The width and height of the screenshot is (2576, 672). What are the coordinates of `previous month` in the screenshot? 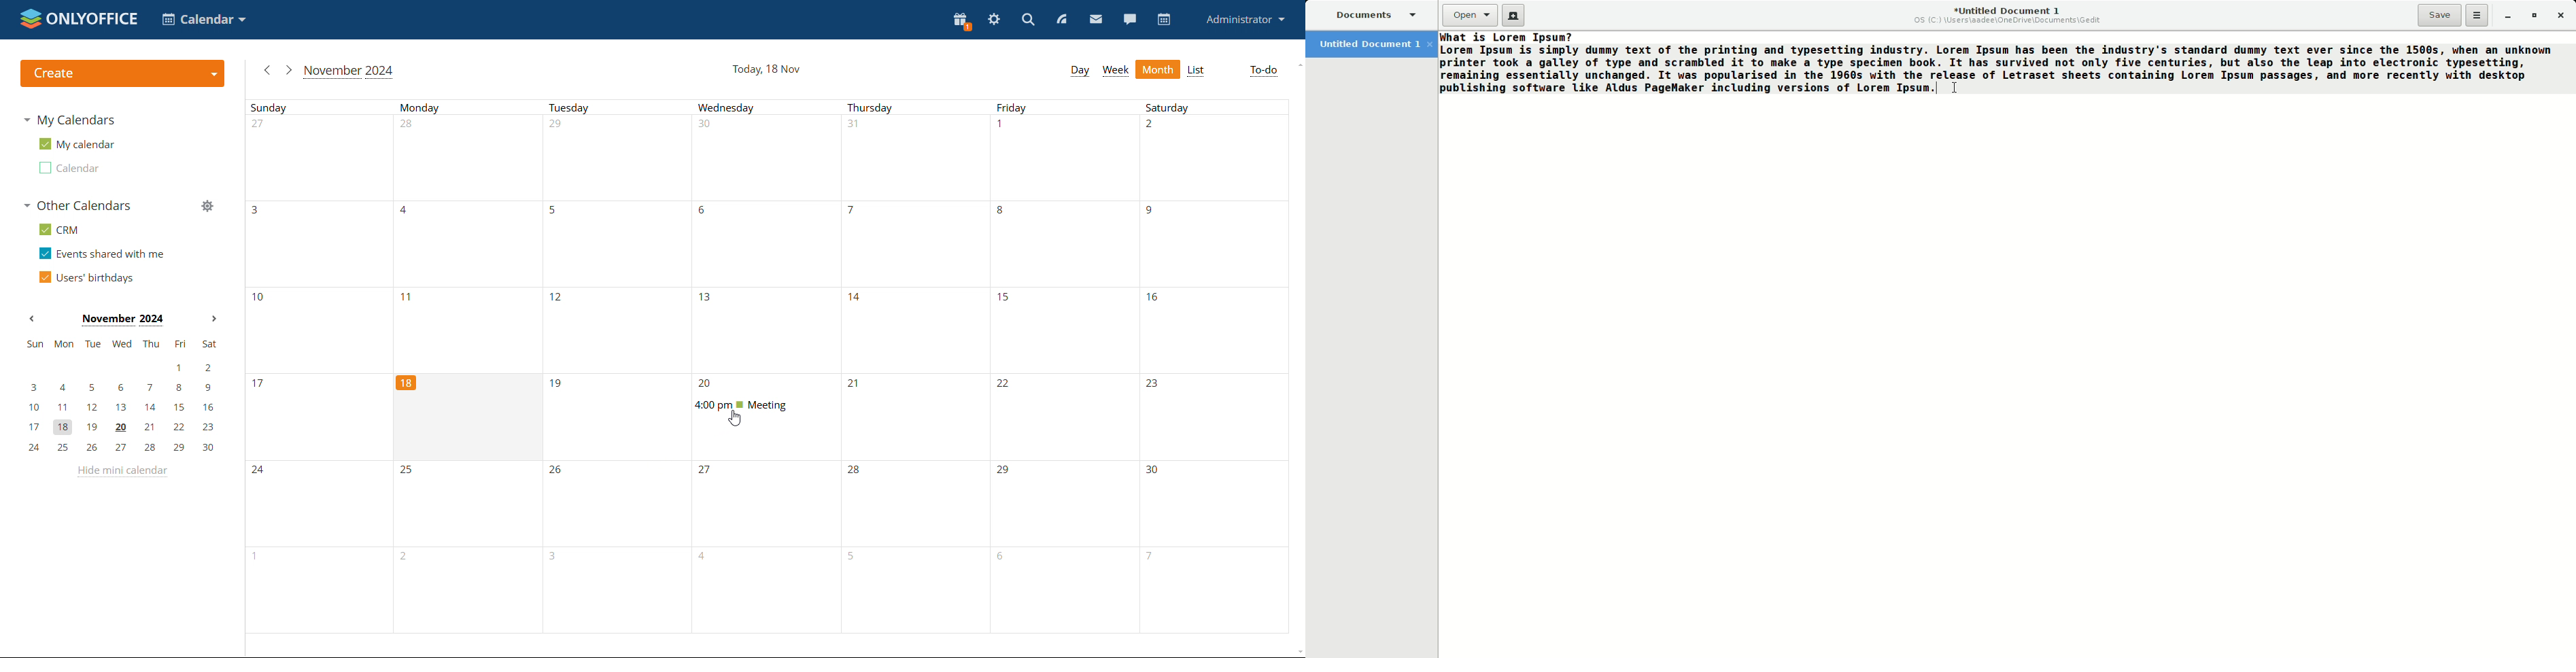 It's located at (267, 70).